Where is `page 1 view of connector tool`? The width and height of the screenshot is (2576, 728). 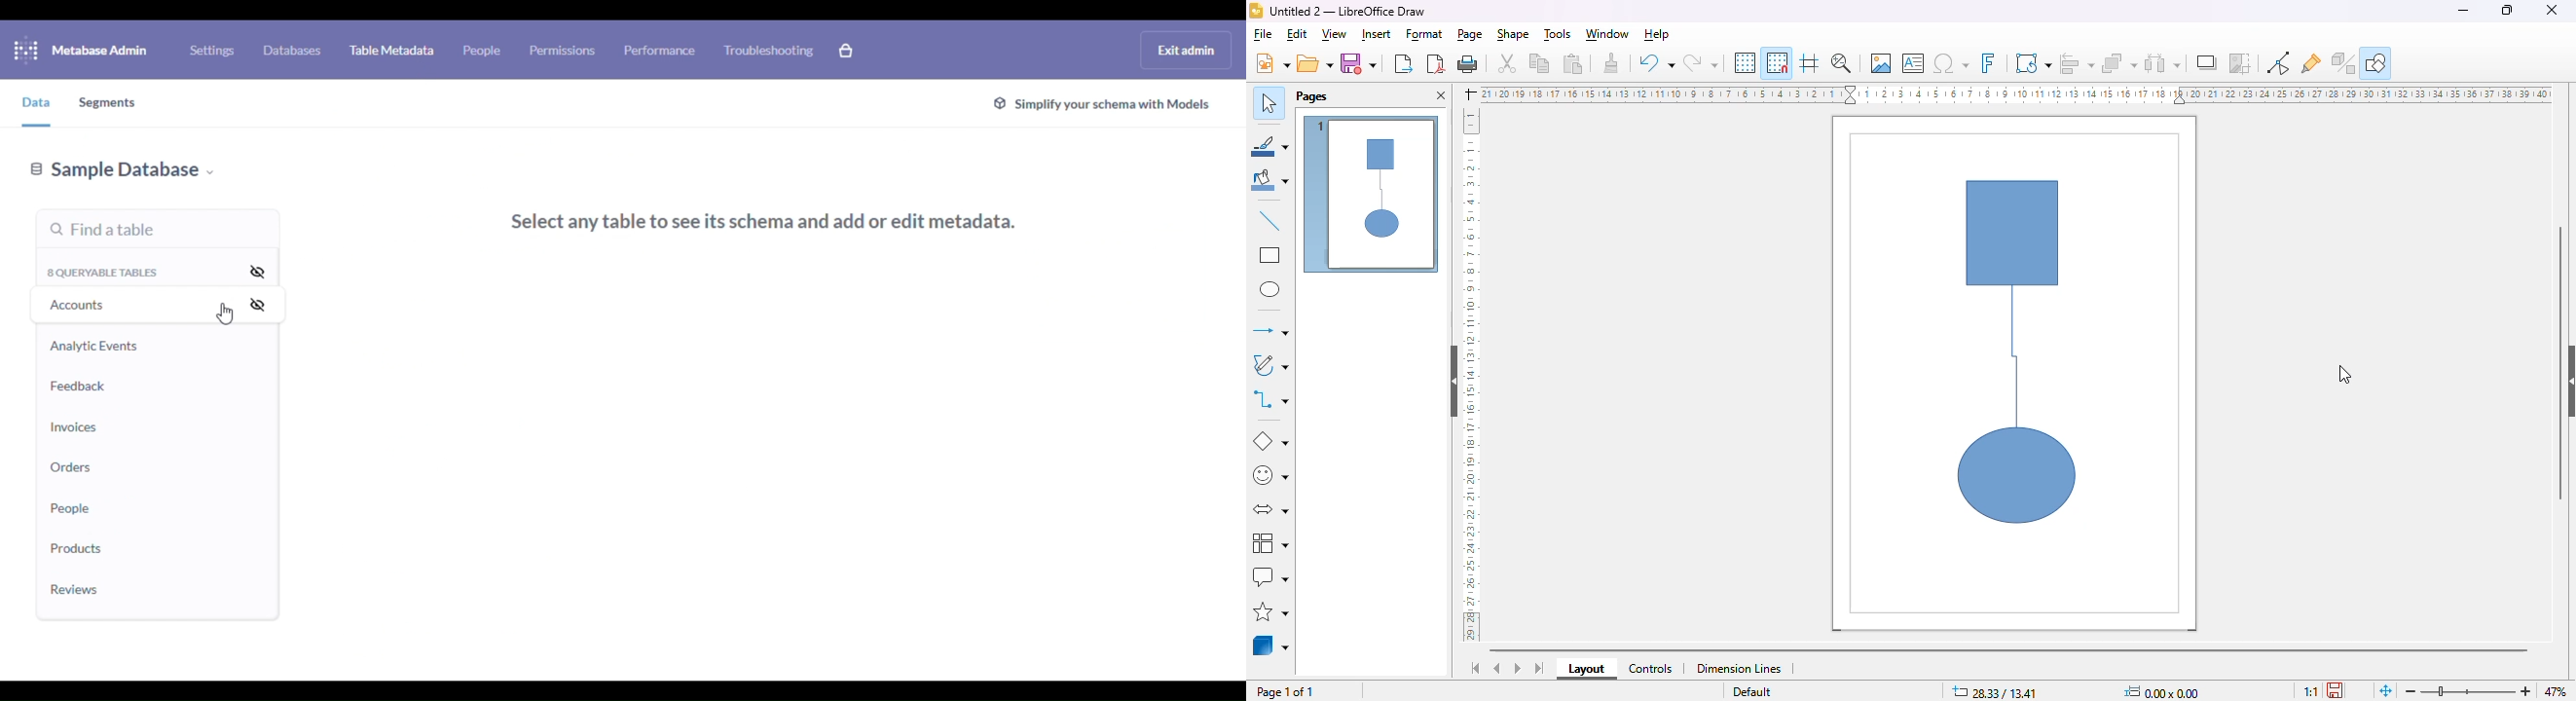 page 1 view of connector tool is located at coordinates (1372, 196).